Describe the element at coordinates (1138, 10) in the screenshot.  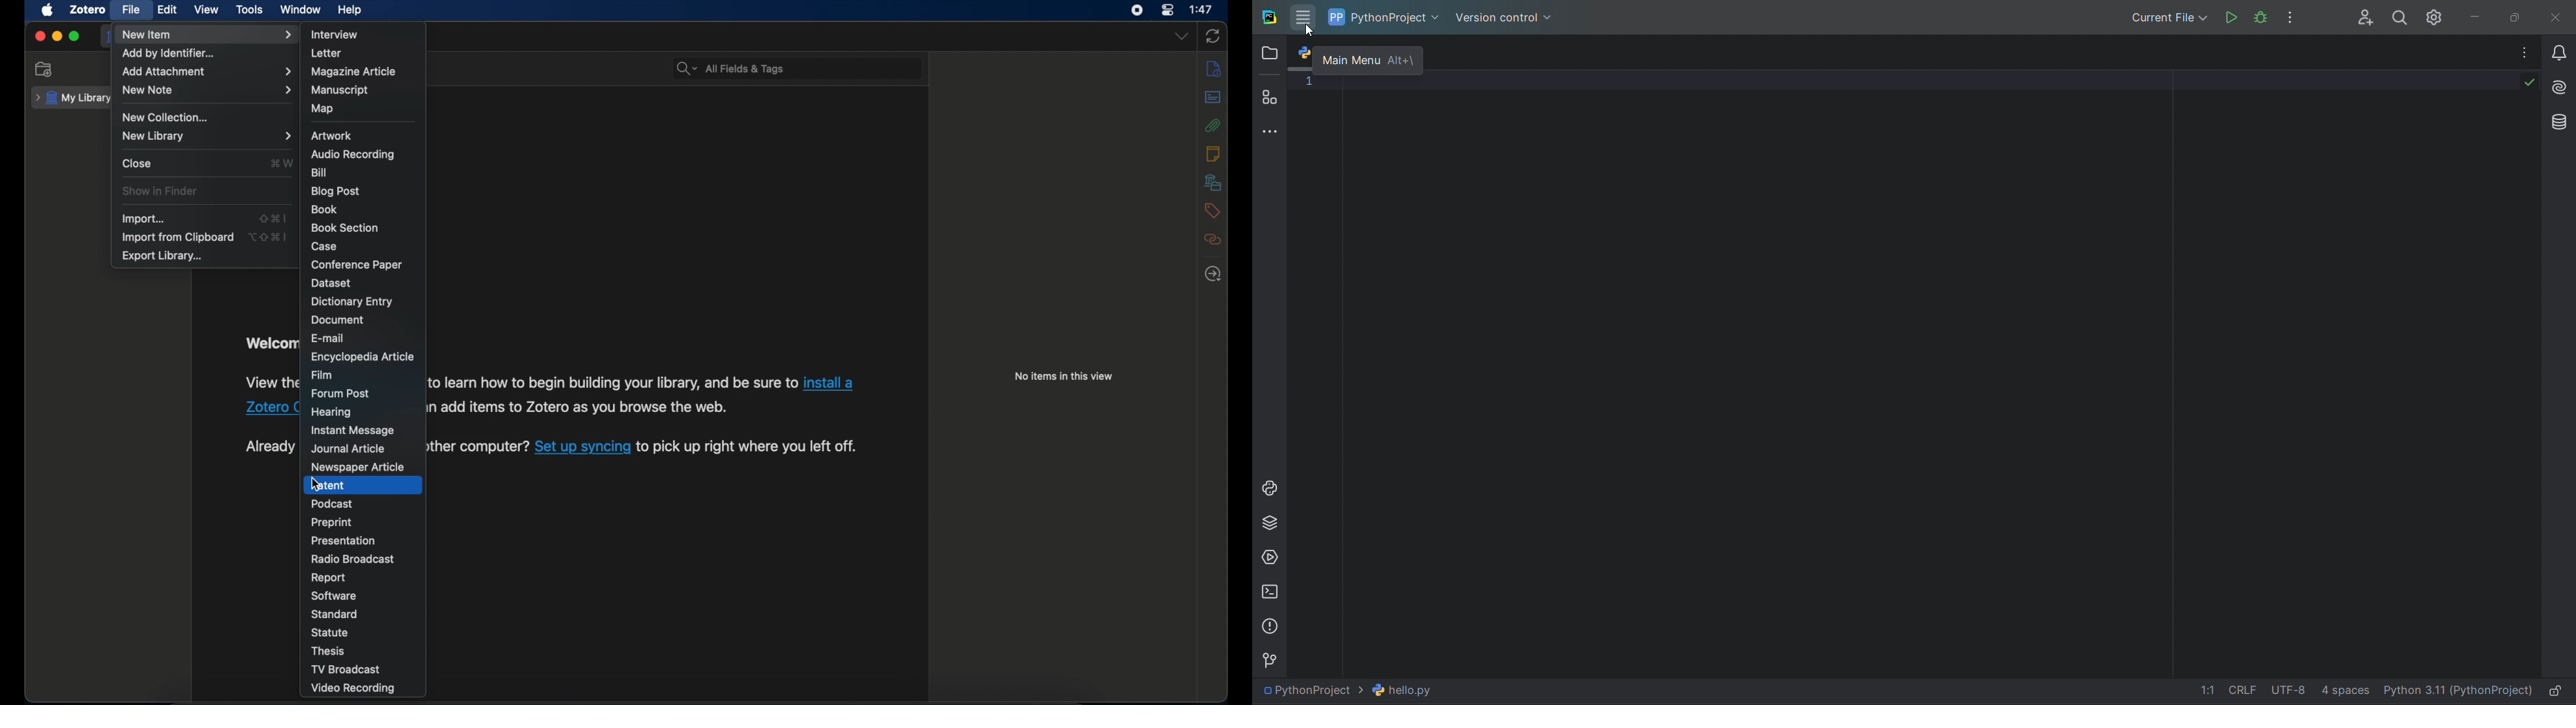
I see `screen recorder` at that location.